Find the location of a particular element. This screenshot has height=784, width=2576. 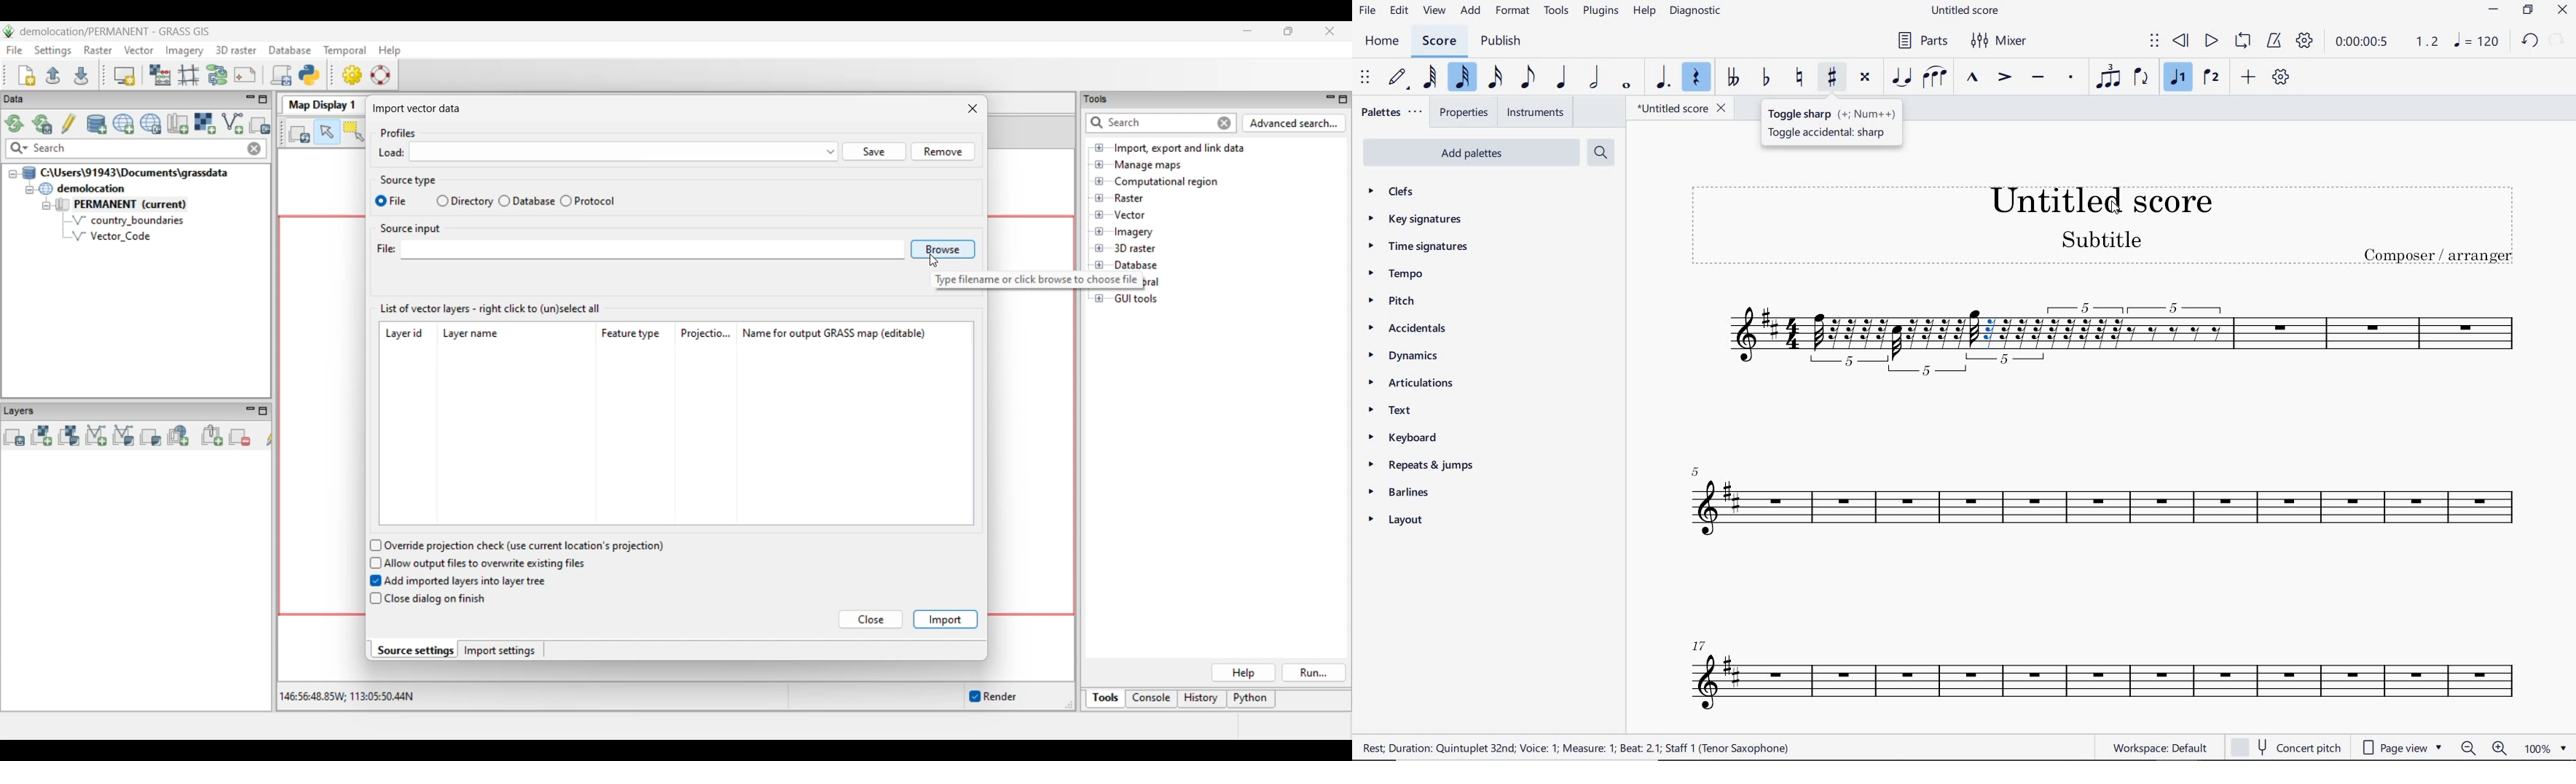

PLAY SPEED is located at coordinates (2387, 43).